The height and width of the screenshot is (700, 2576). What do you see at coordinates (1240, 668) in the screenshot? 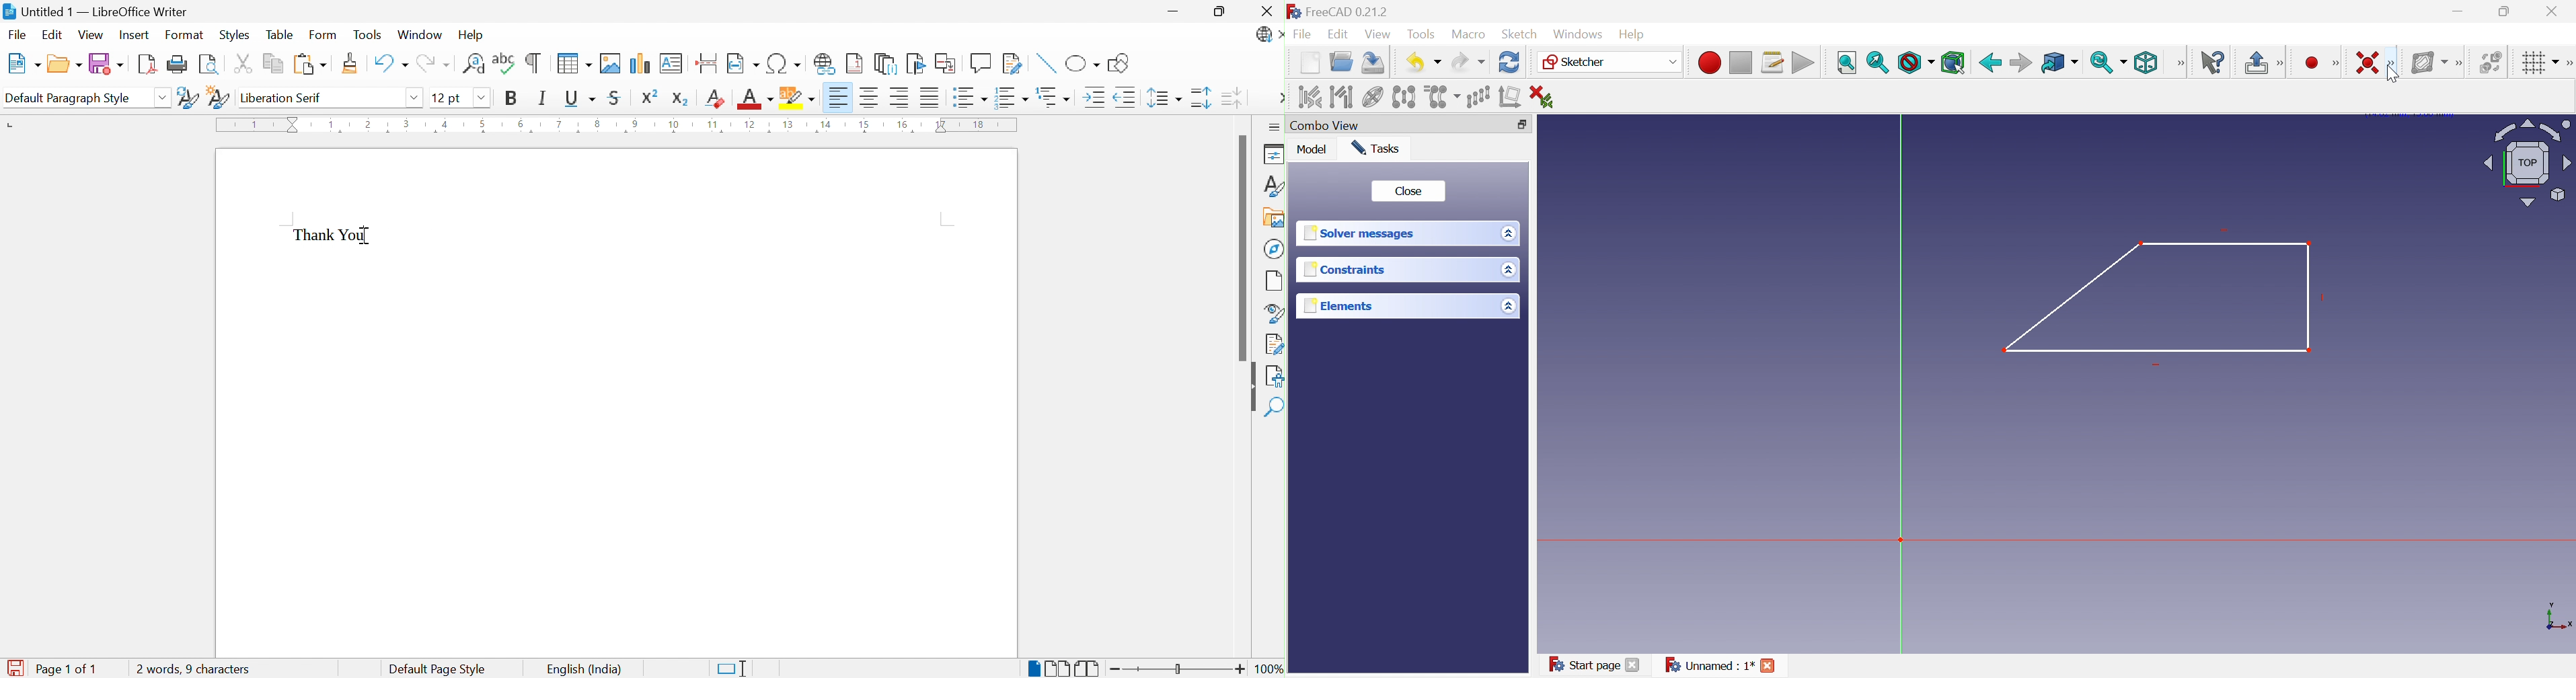
I see `Zoom In` at bounding box center [1240, 668].